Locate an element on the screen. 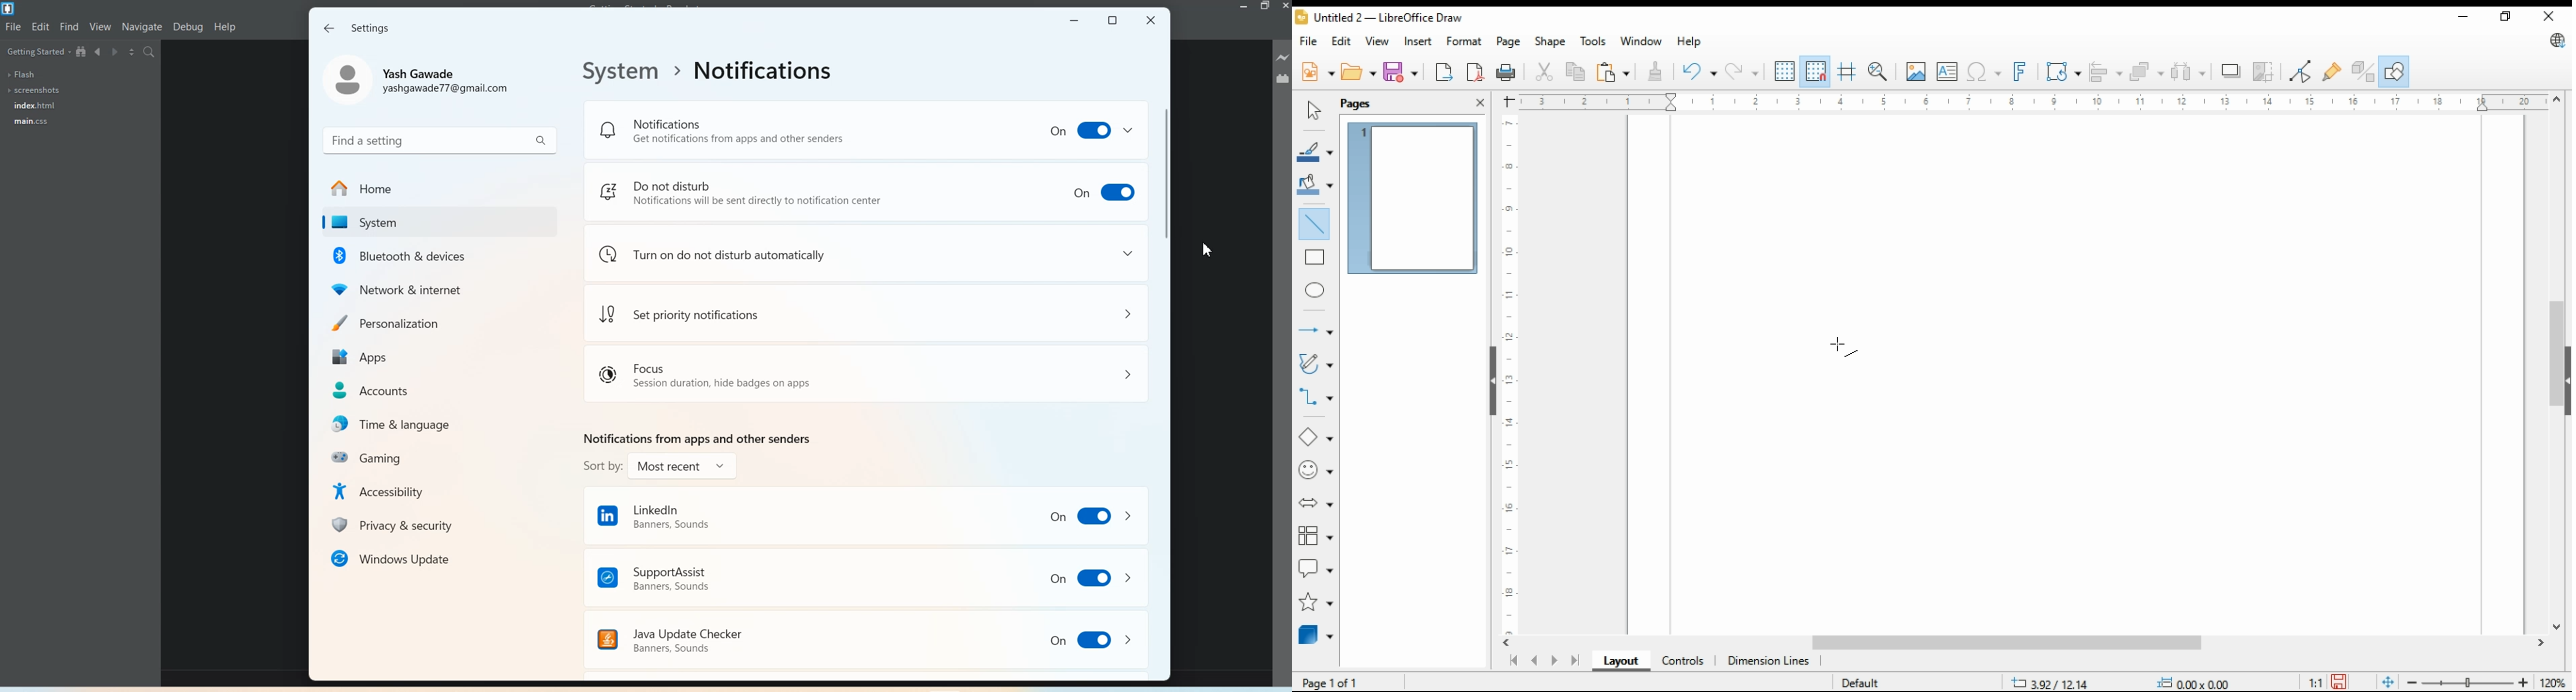  dimension lines is located at coordinates (1769, 662).